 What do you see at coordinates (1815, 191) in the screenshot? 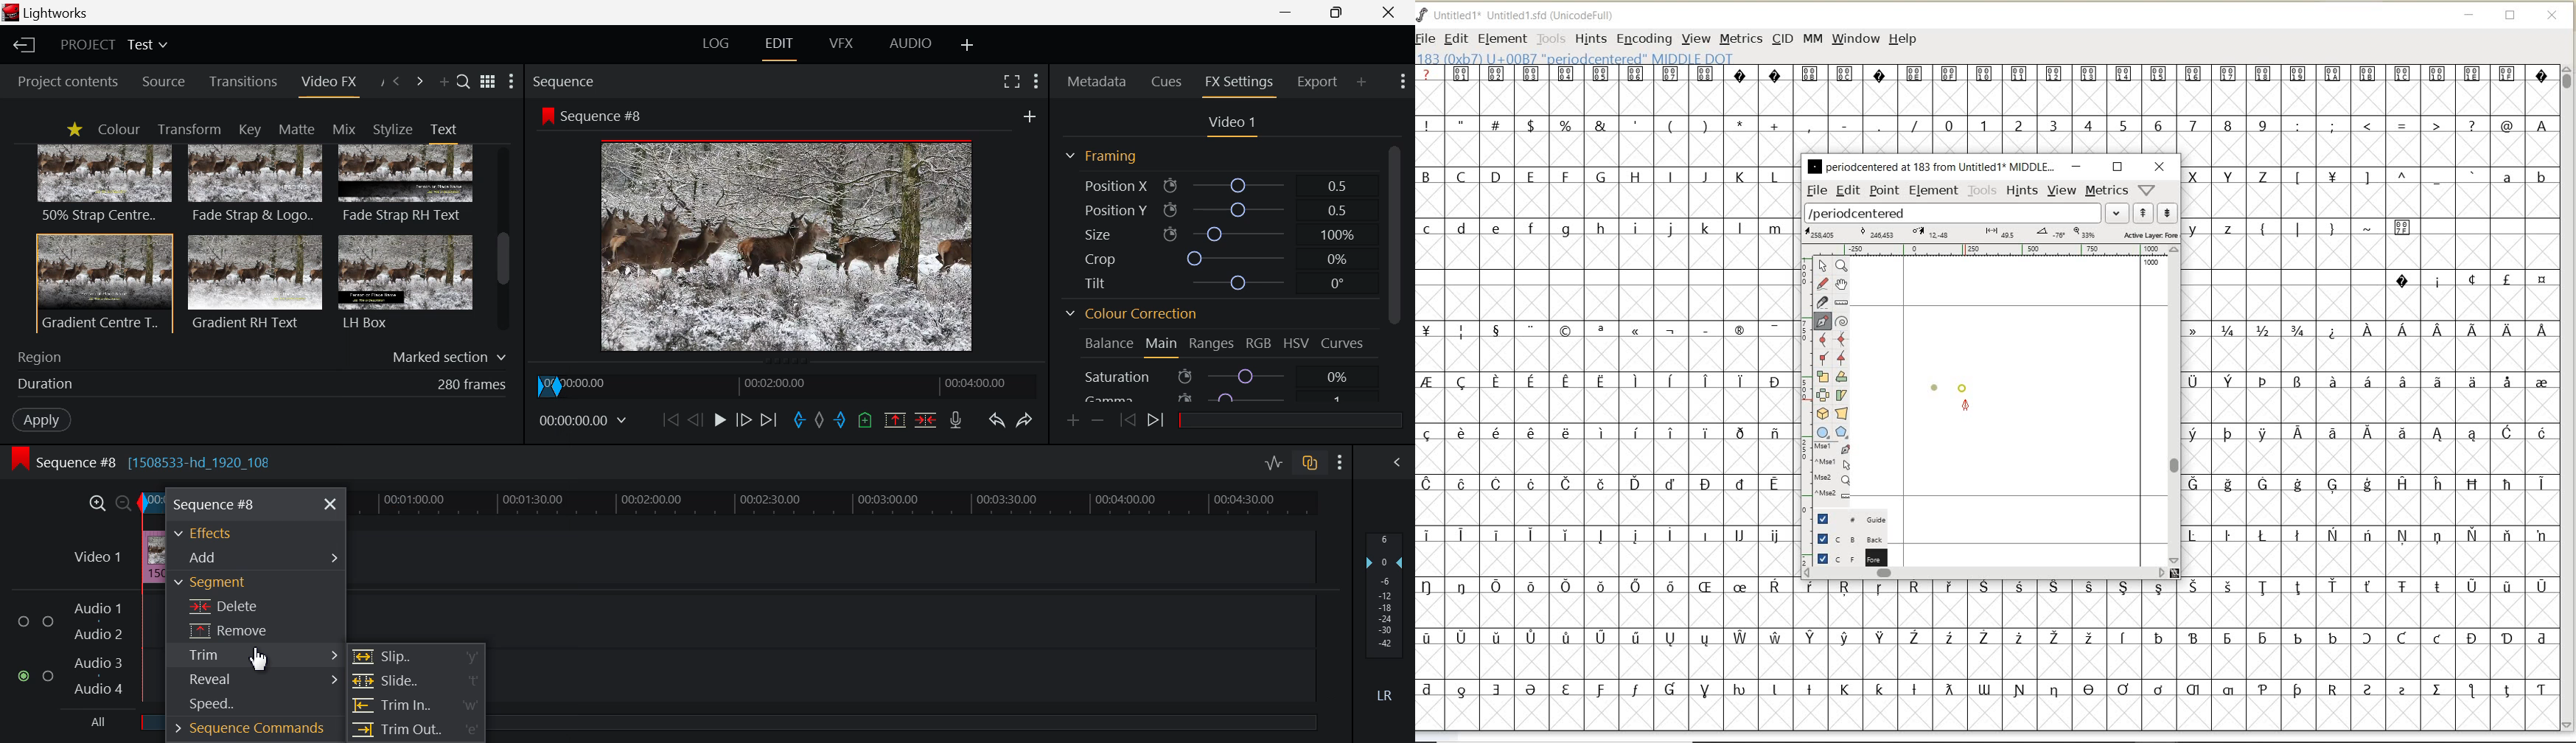
I see `file` at bounding box center [1815, 191].